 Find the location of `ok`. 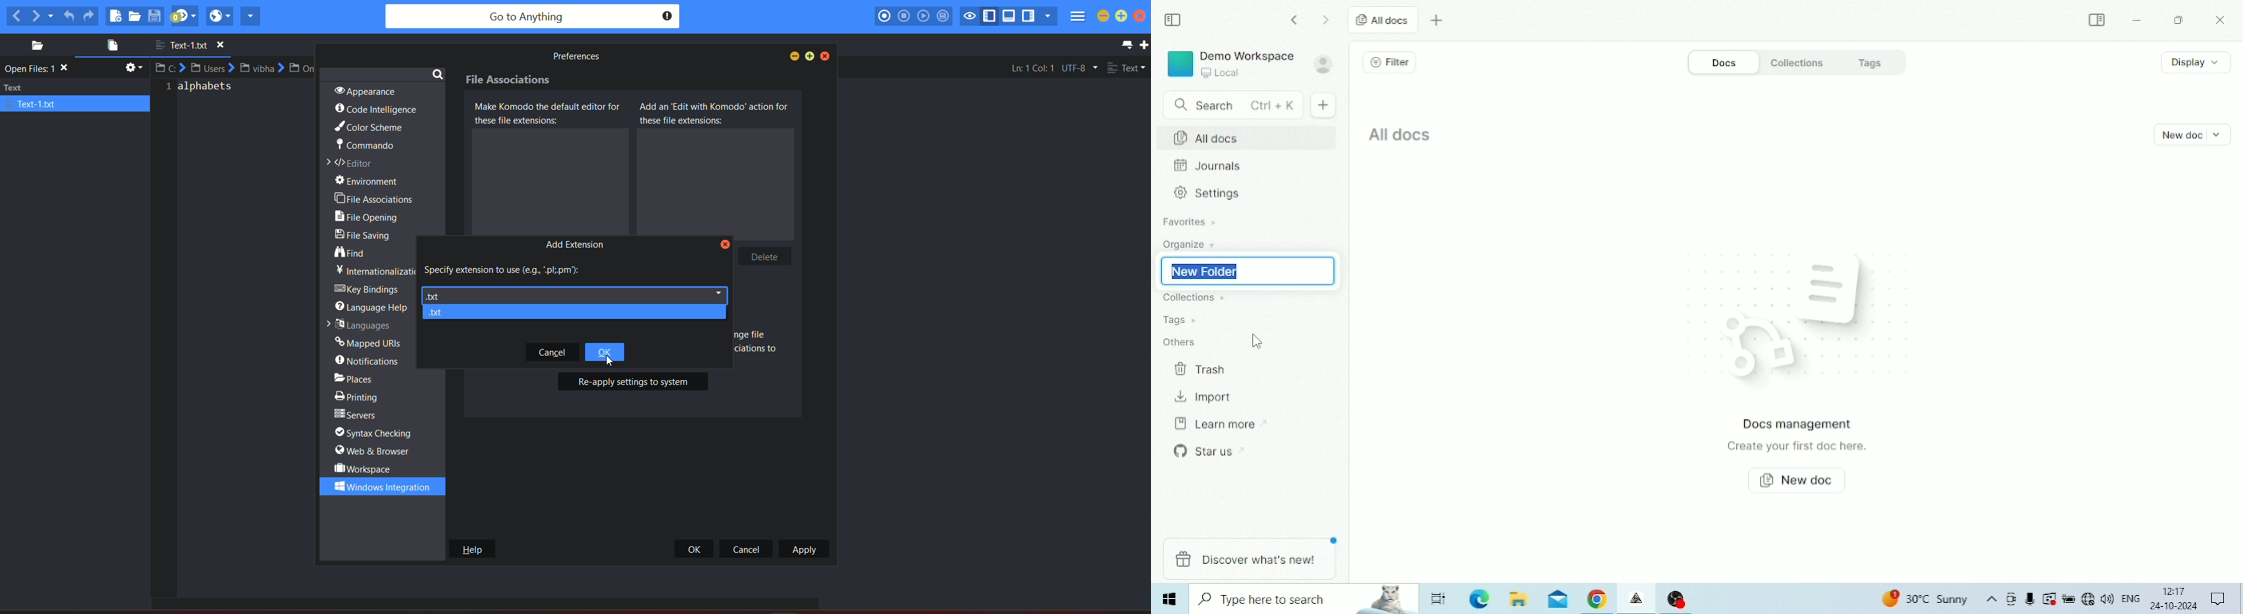

ok is located at coordinates (607, 353).